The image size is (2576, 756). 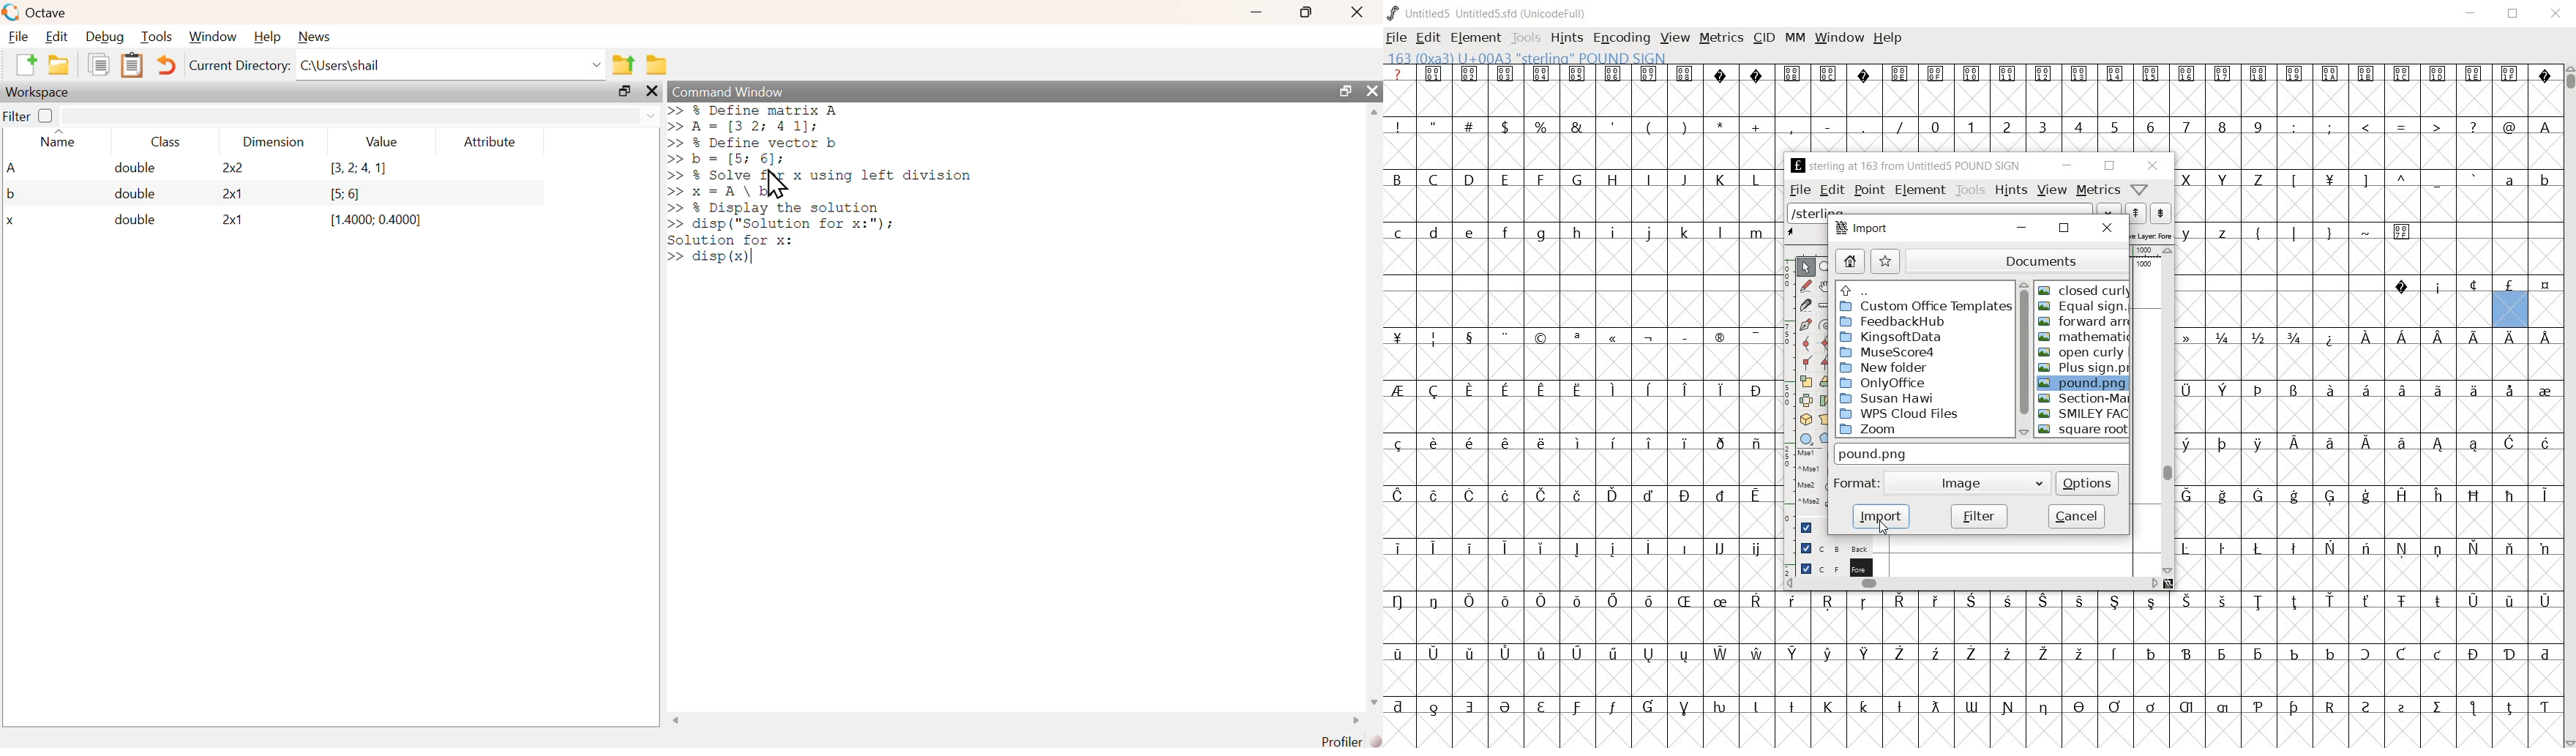 I want to click on Symbol, so click(x=2296, y=74).